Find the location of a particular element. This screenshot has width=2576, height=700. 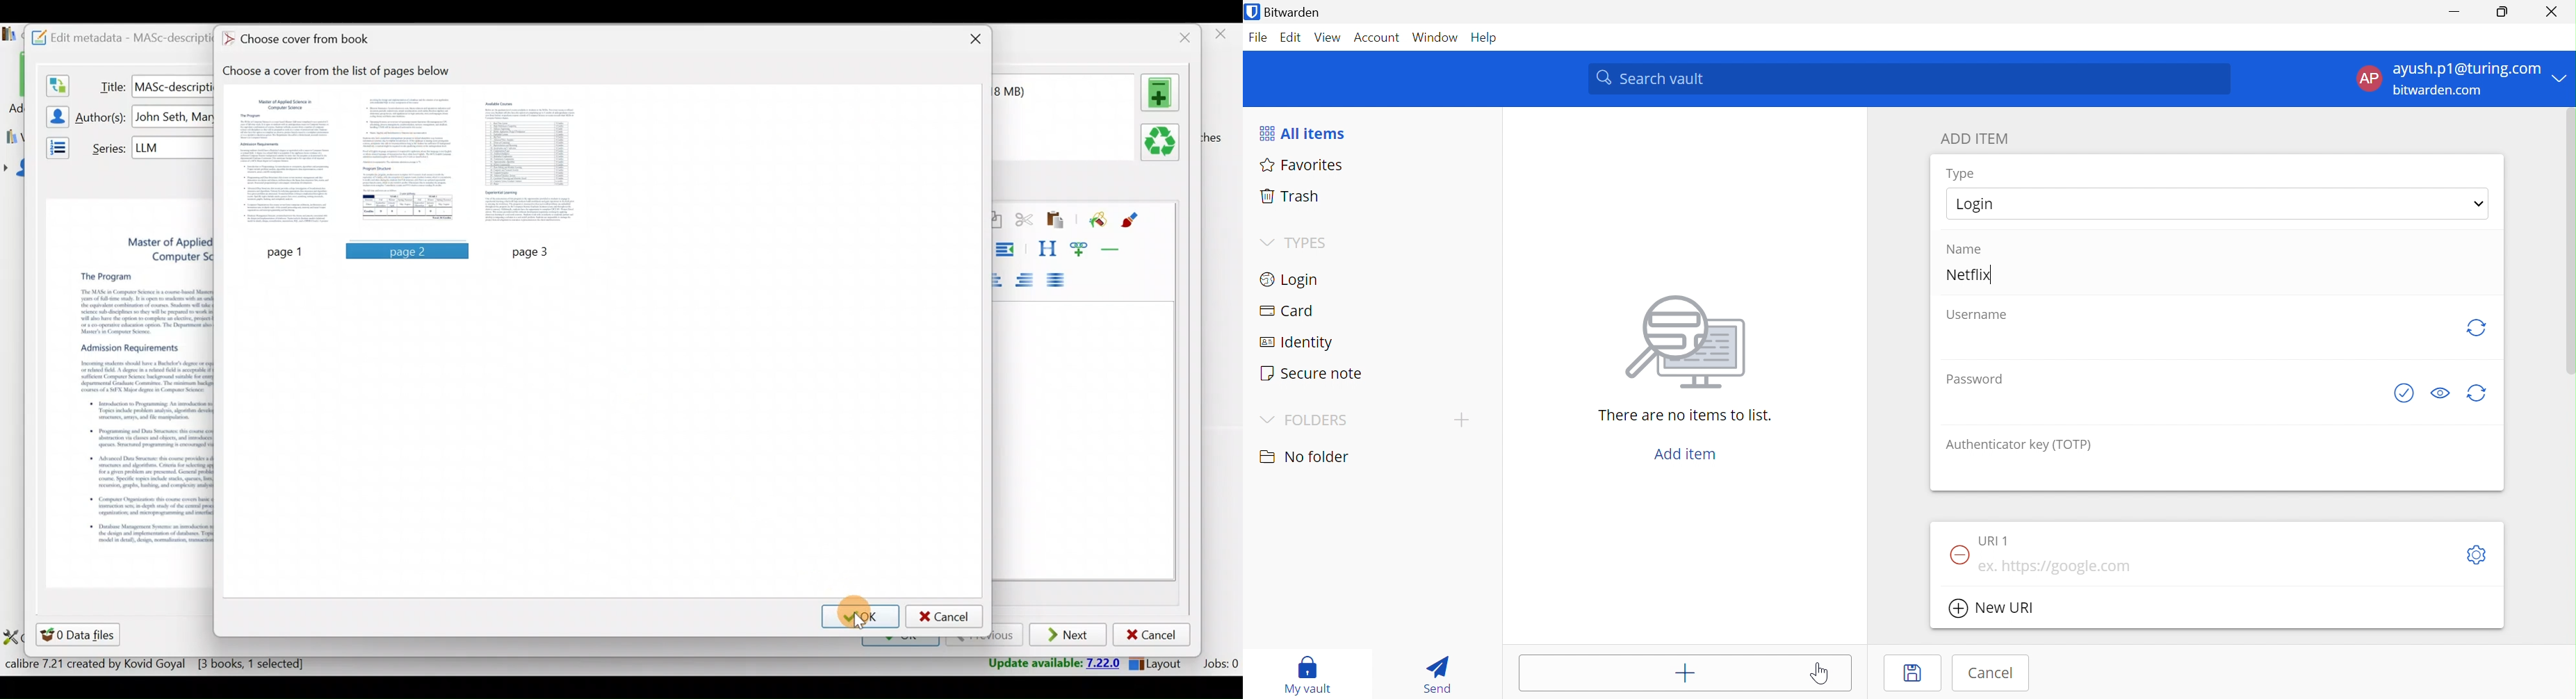

Window is located at coordinates (1435, 38).